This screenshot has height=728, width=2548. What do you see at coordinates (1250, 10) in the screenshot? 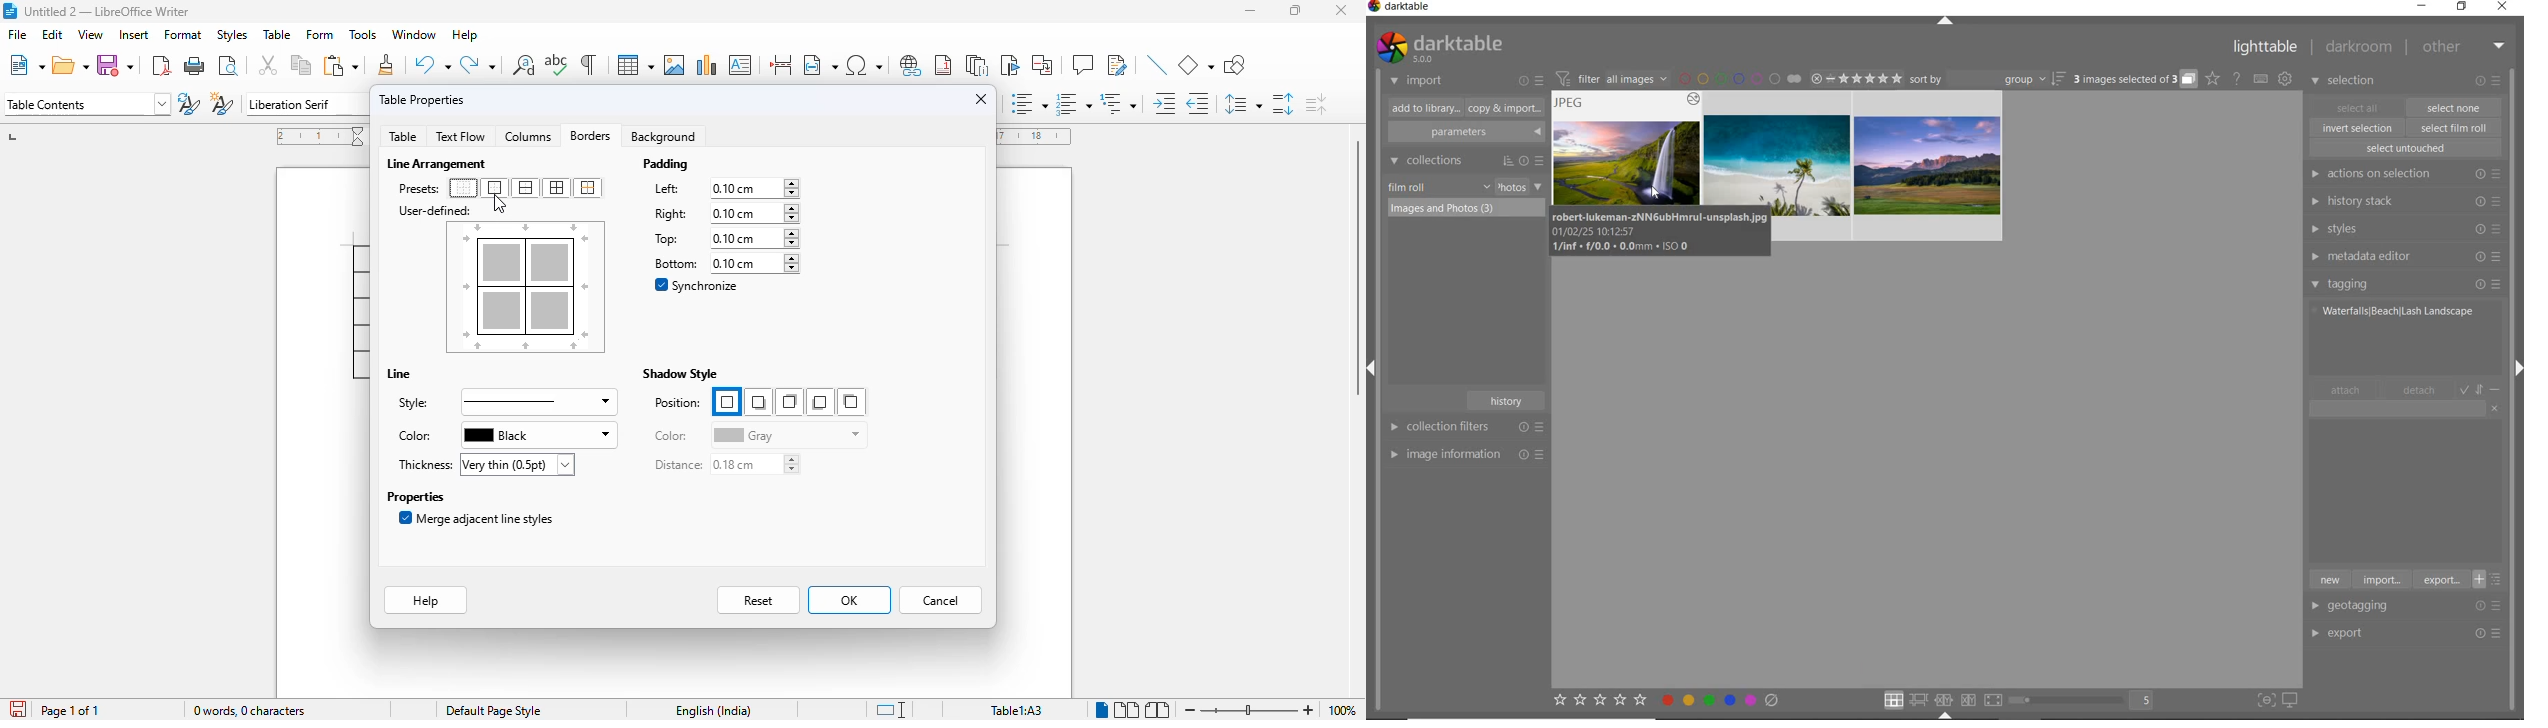
I see `minimize` at bounding box center [1250, 10].